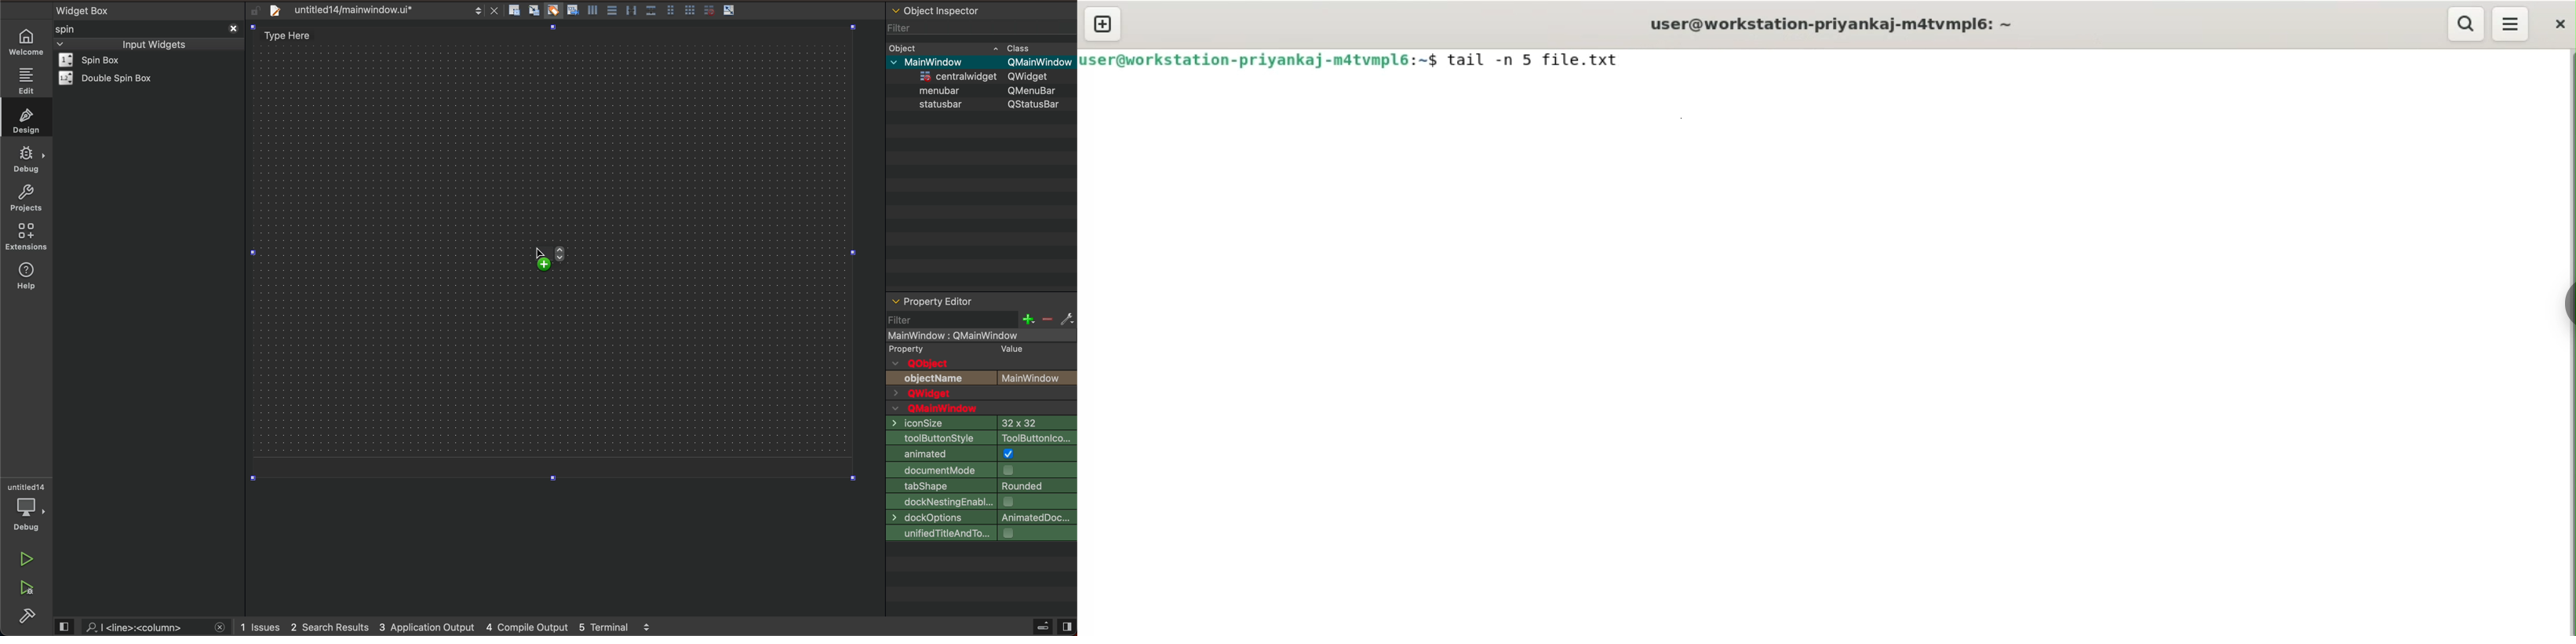 This screenshot has height=644, width=2576. What do you see at coordinates (144, 627) in the screenshot?
I see `search` at bounding box center [144, 627].